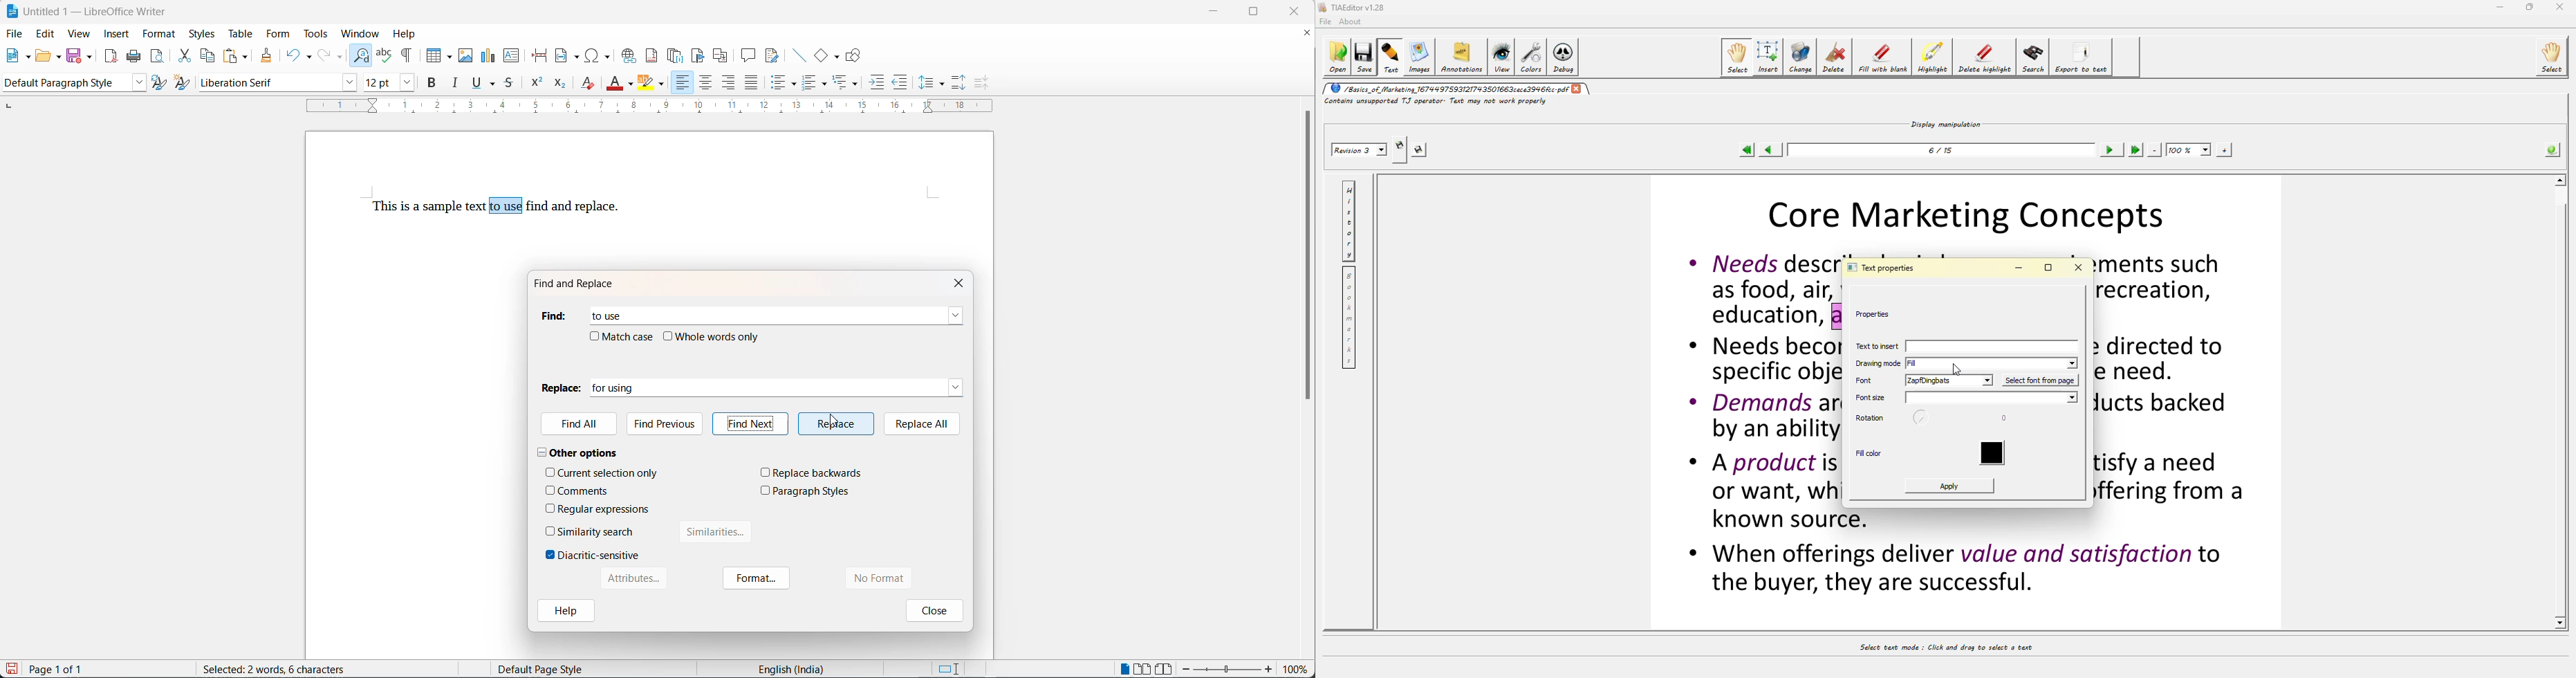  Describe the element at coordinates (239, 33) in the screenshot. I see `table` at that location.